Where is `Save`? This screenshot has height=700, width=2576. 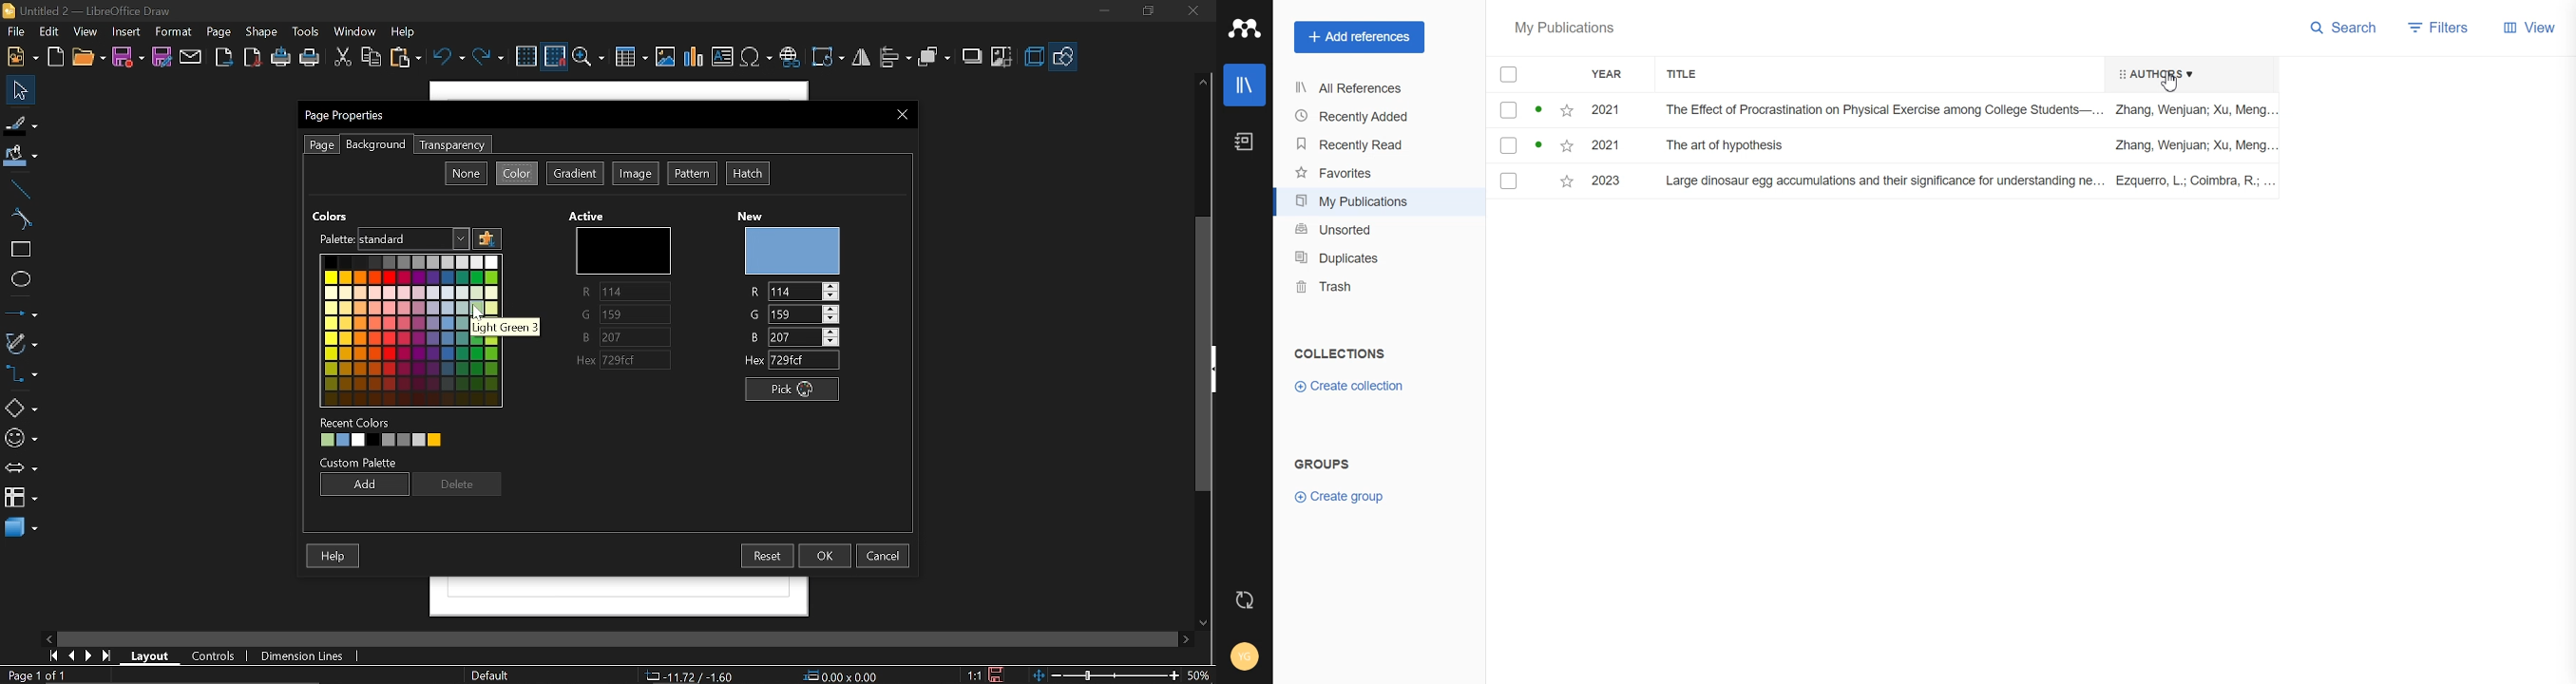
Save is located at coordinates (997, 674).